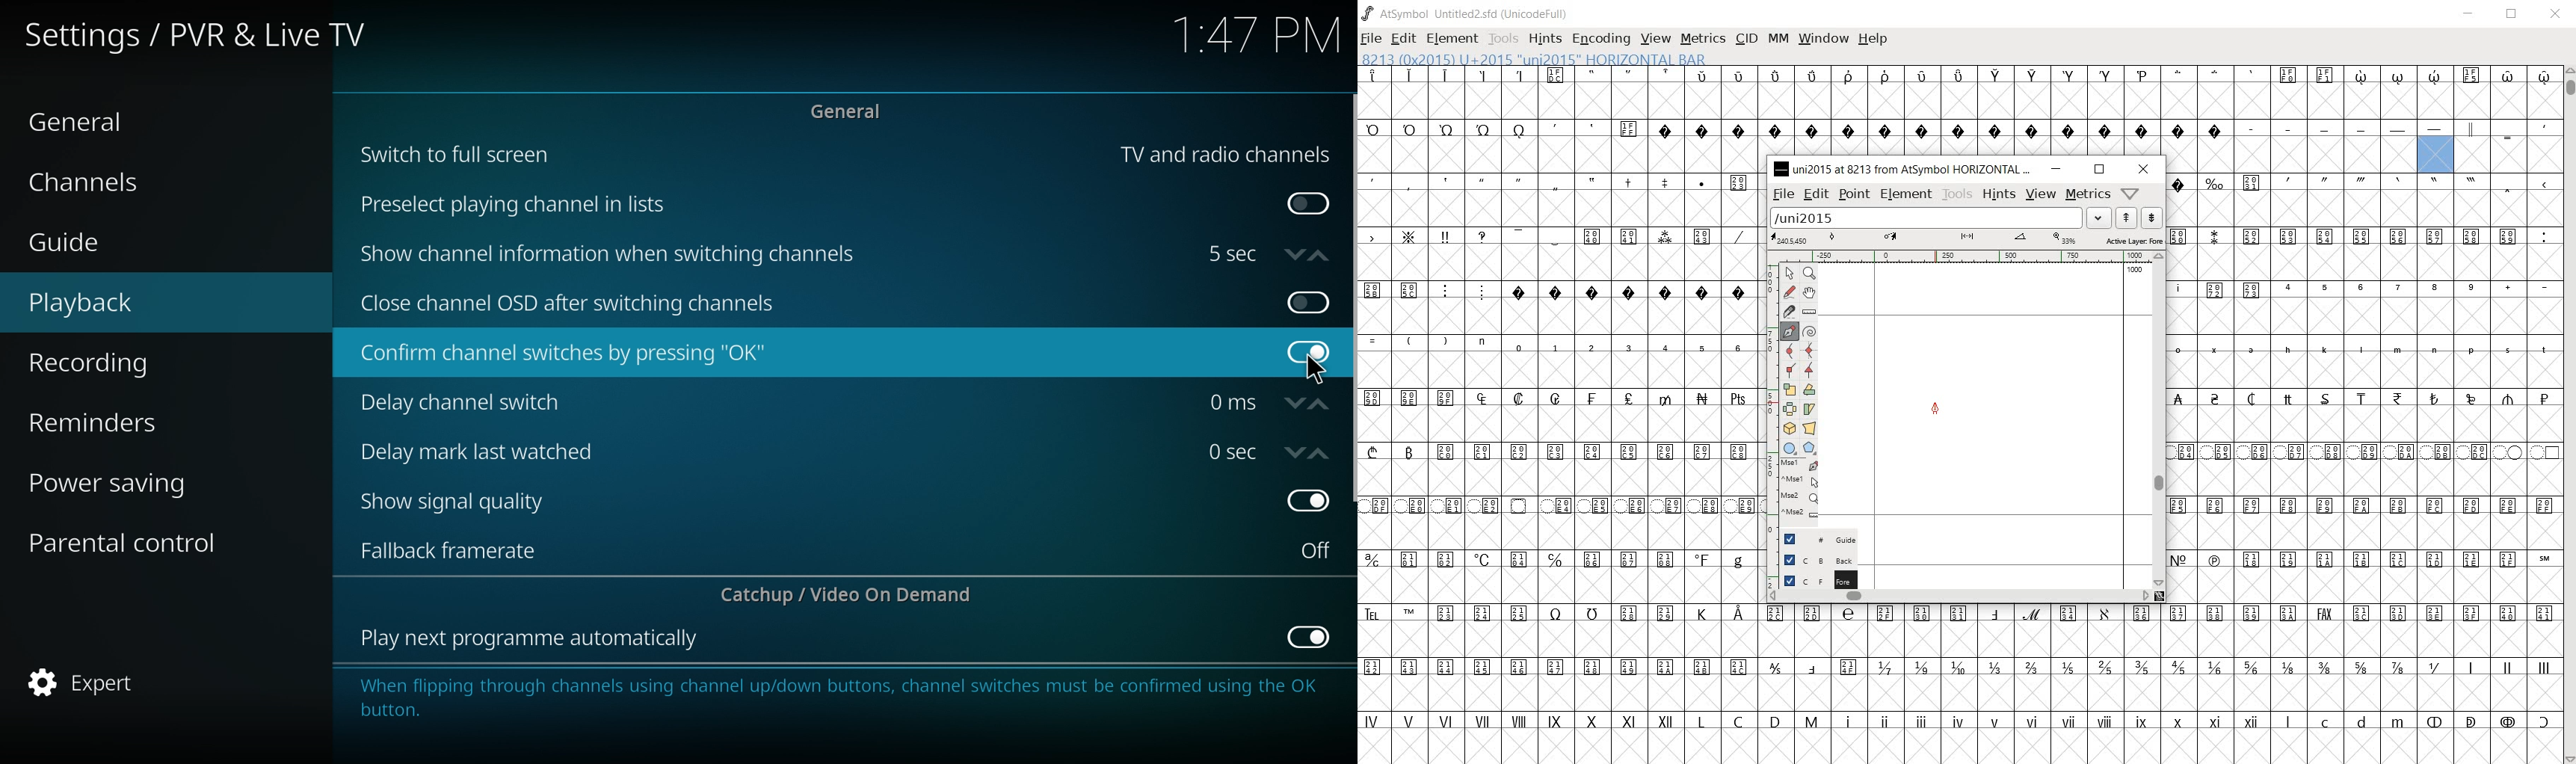  What do you see at coordinates (2570, 414) in the screenshot?
I see `SCROLLBAR` at bounding box center [2570, 414].